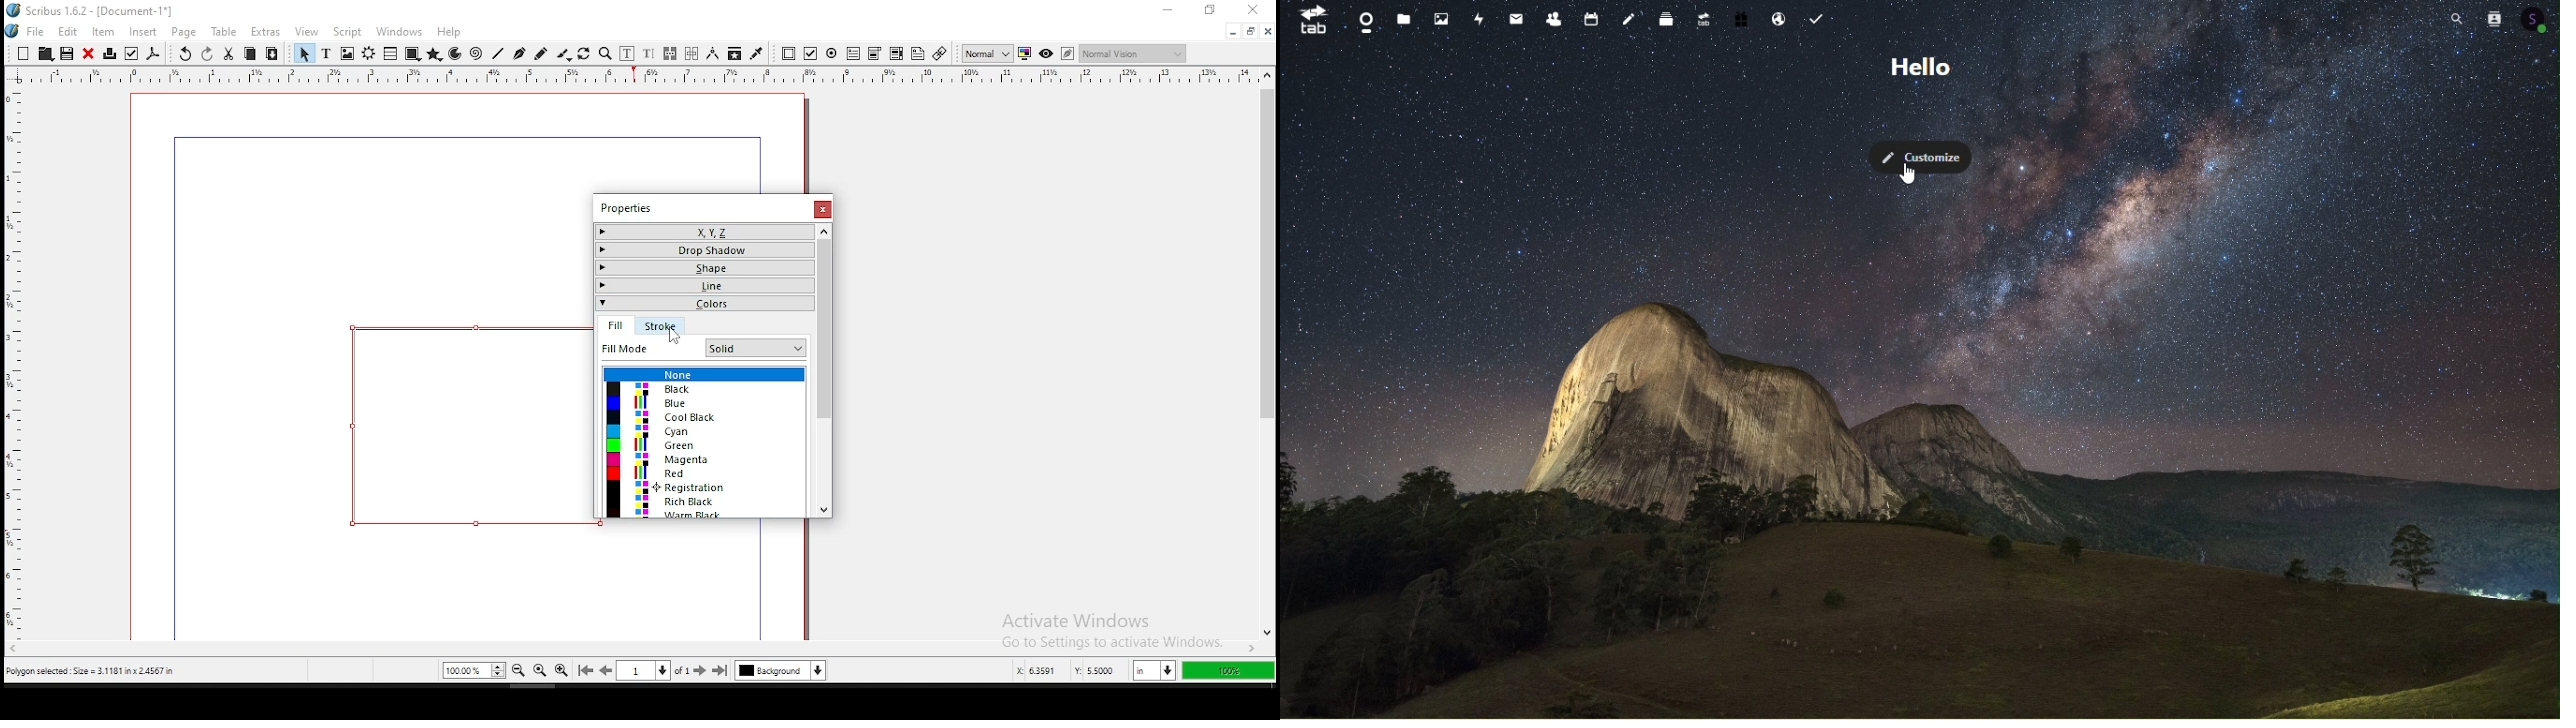 This screenshot has height=728, width=2576. What do you see at coordinates (476, 54) in the screenshot?
I see `spiral` at bounding box center [476, 54].